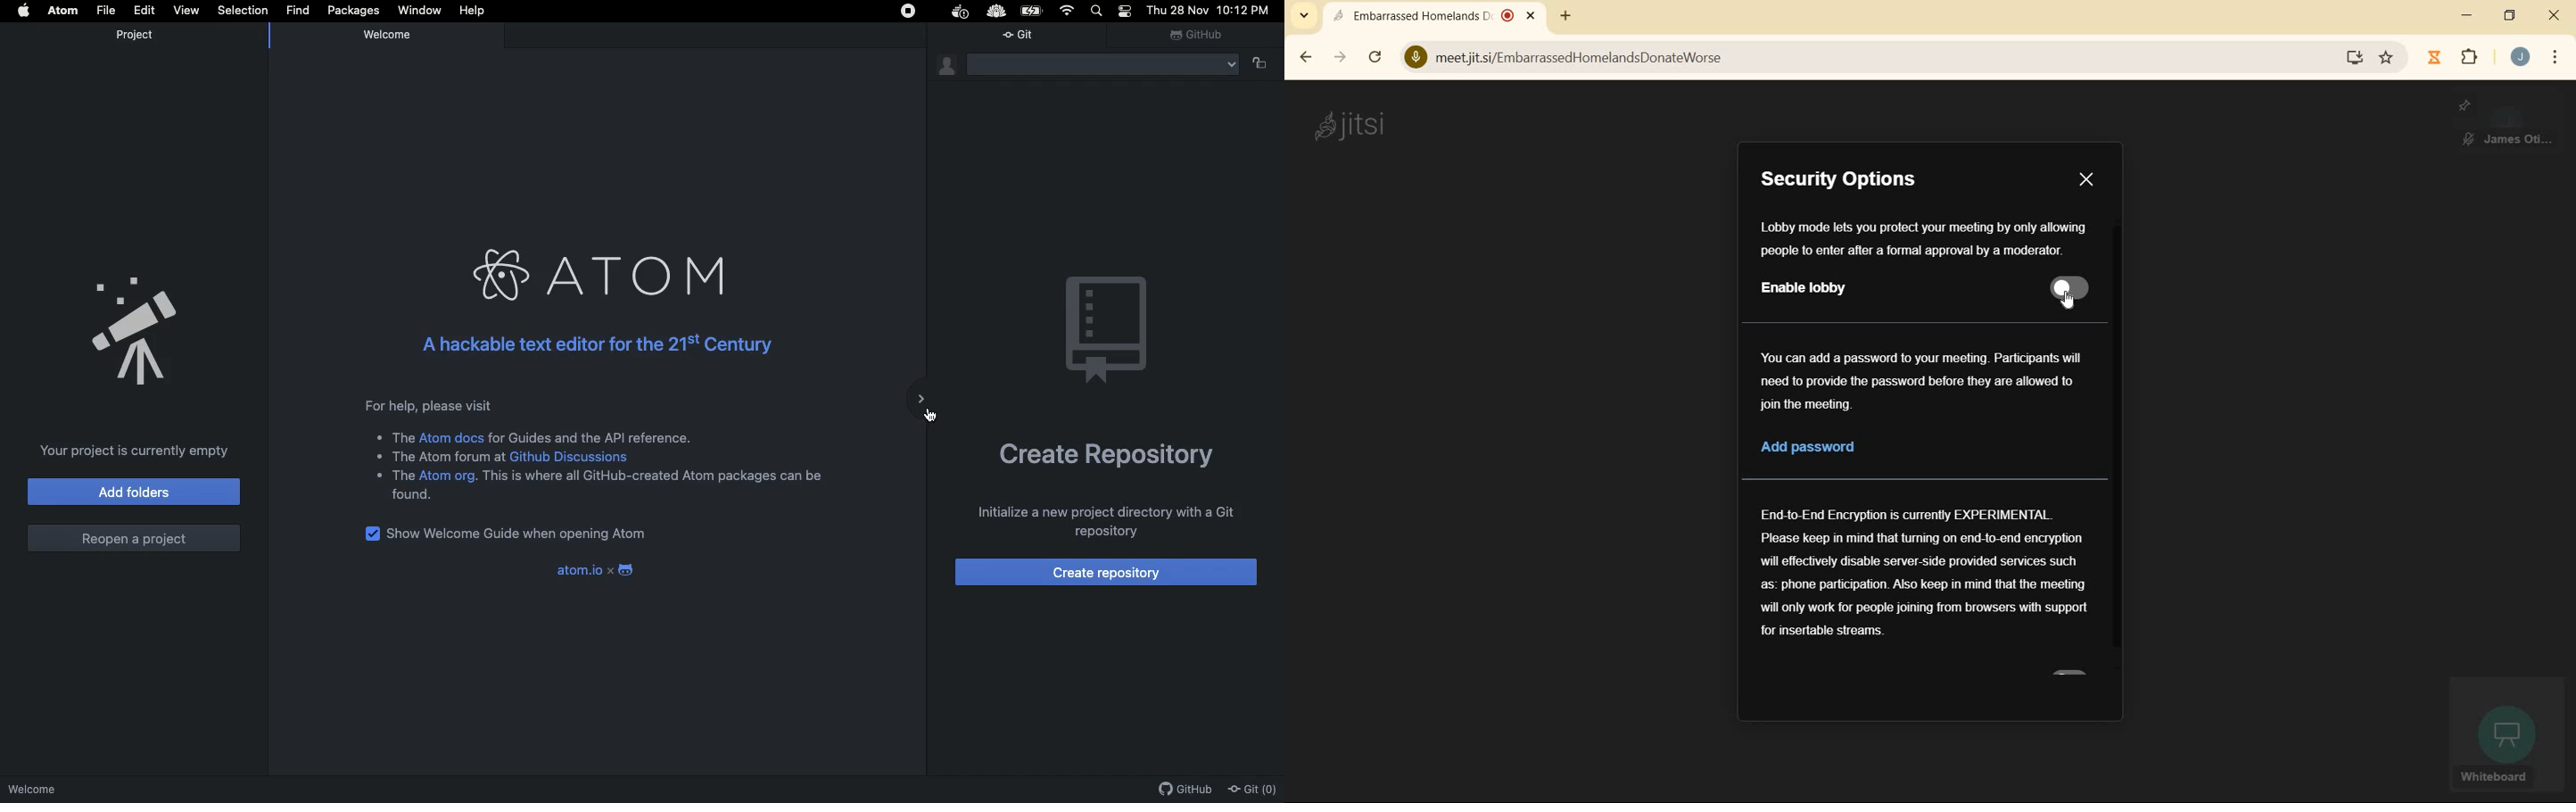  I want to click on new tab, so click(1564, 15).